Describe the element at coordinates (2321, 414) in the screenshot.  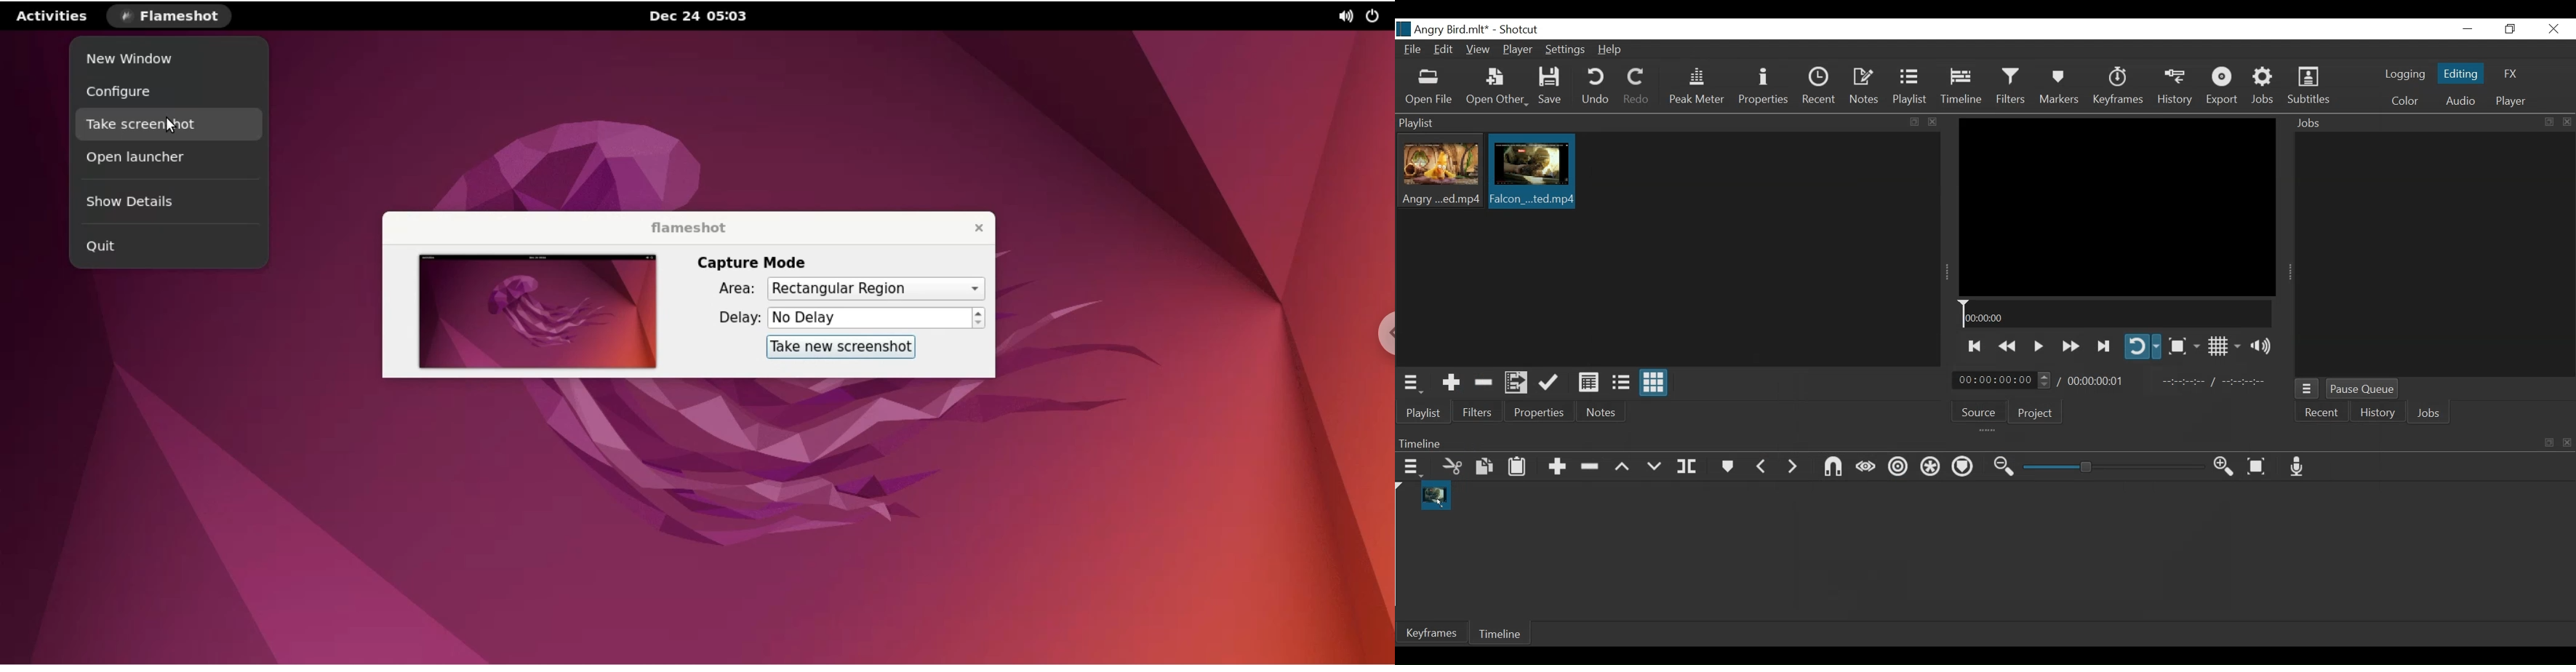
I see `Recent` at that location.